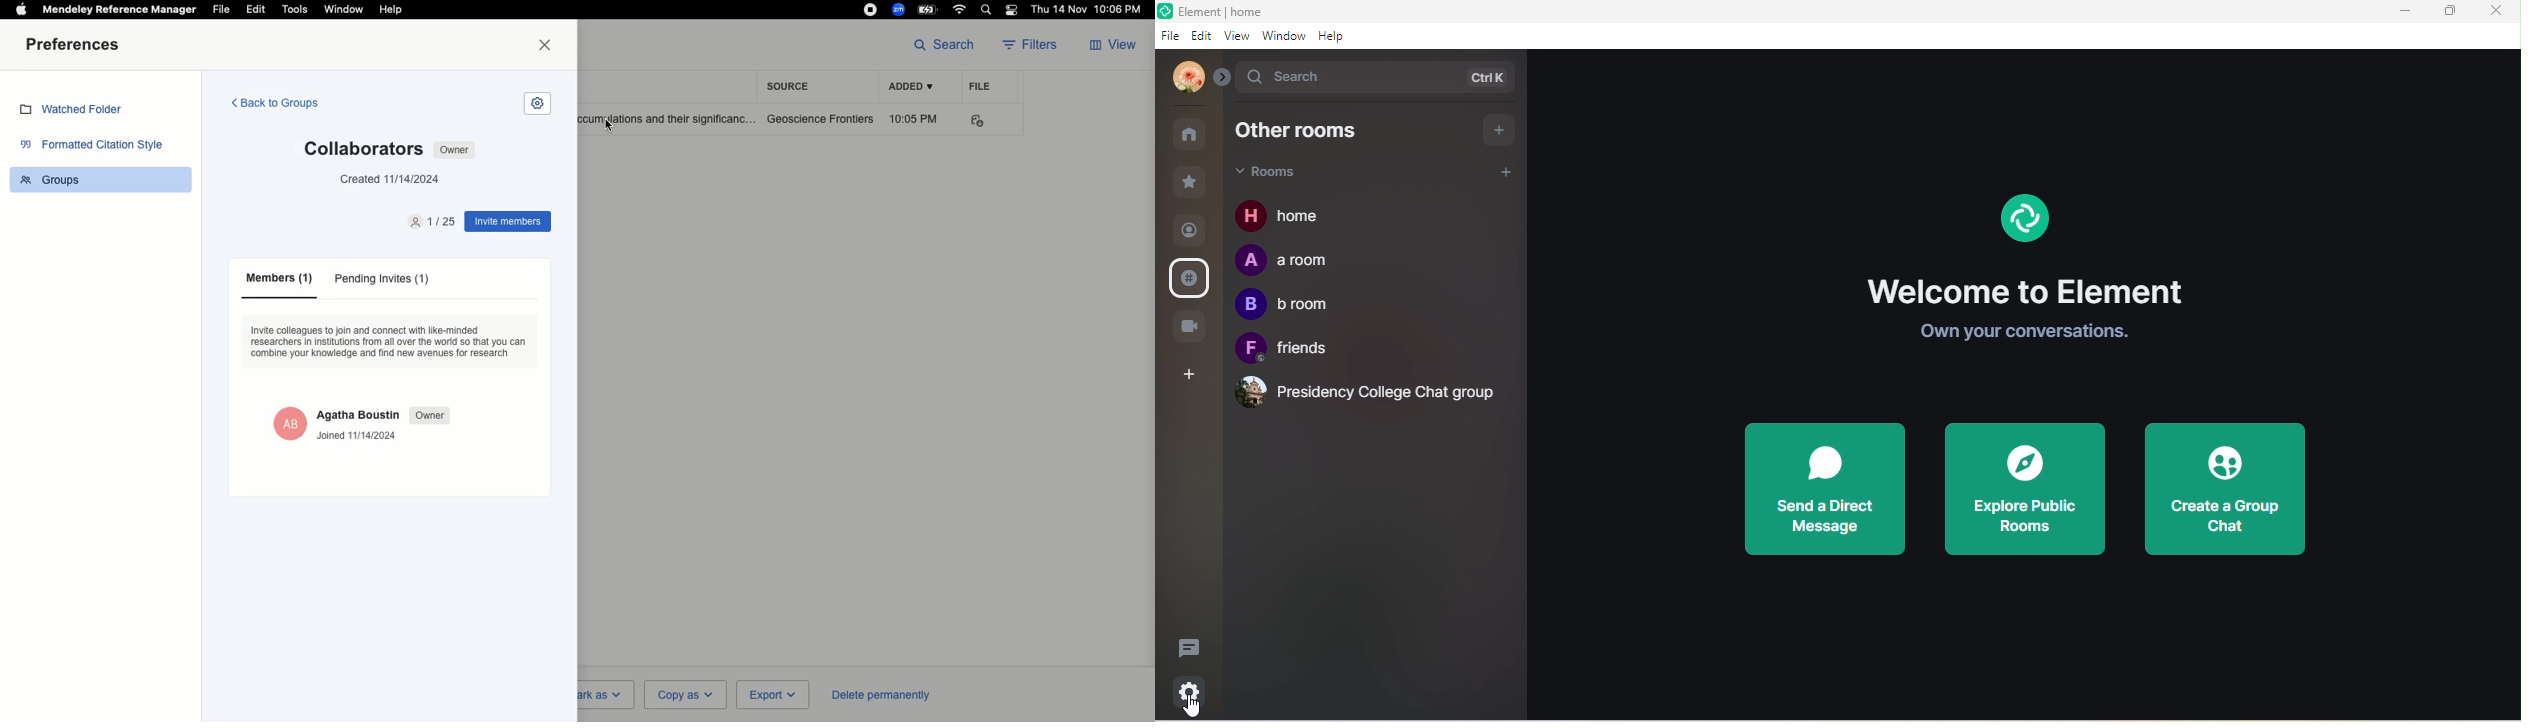  Describe the element at coordinates (1012, 11) in the screenshot. I see `Notification bar` at that location.